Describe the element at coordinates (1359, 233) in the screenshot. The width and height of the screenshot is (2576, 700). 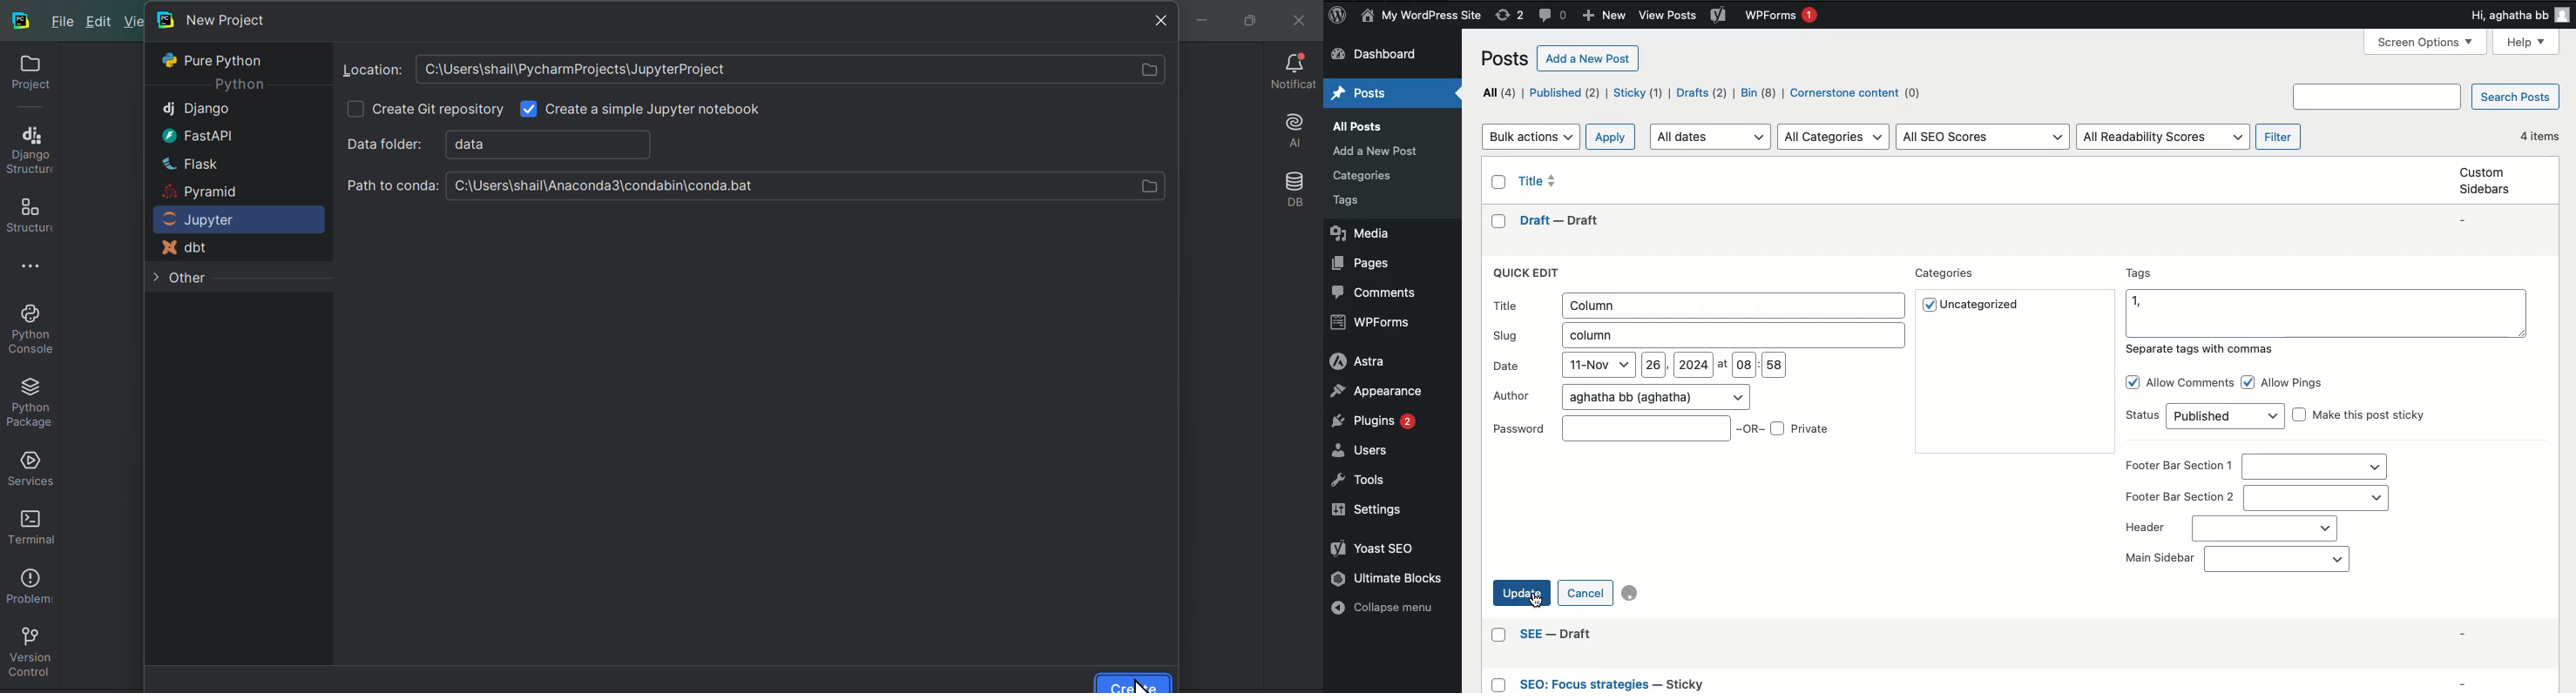
I see `Media` at that location.